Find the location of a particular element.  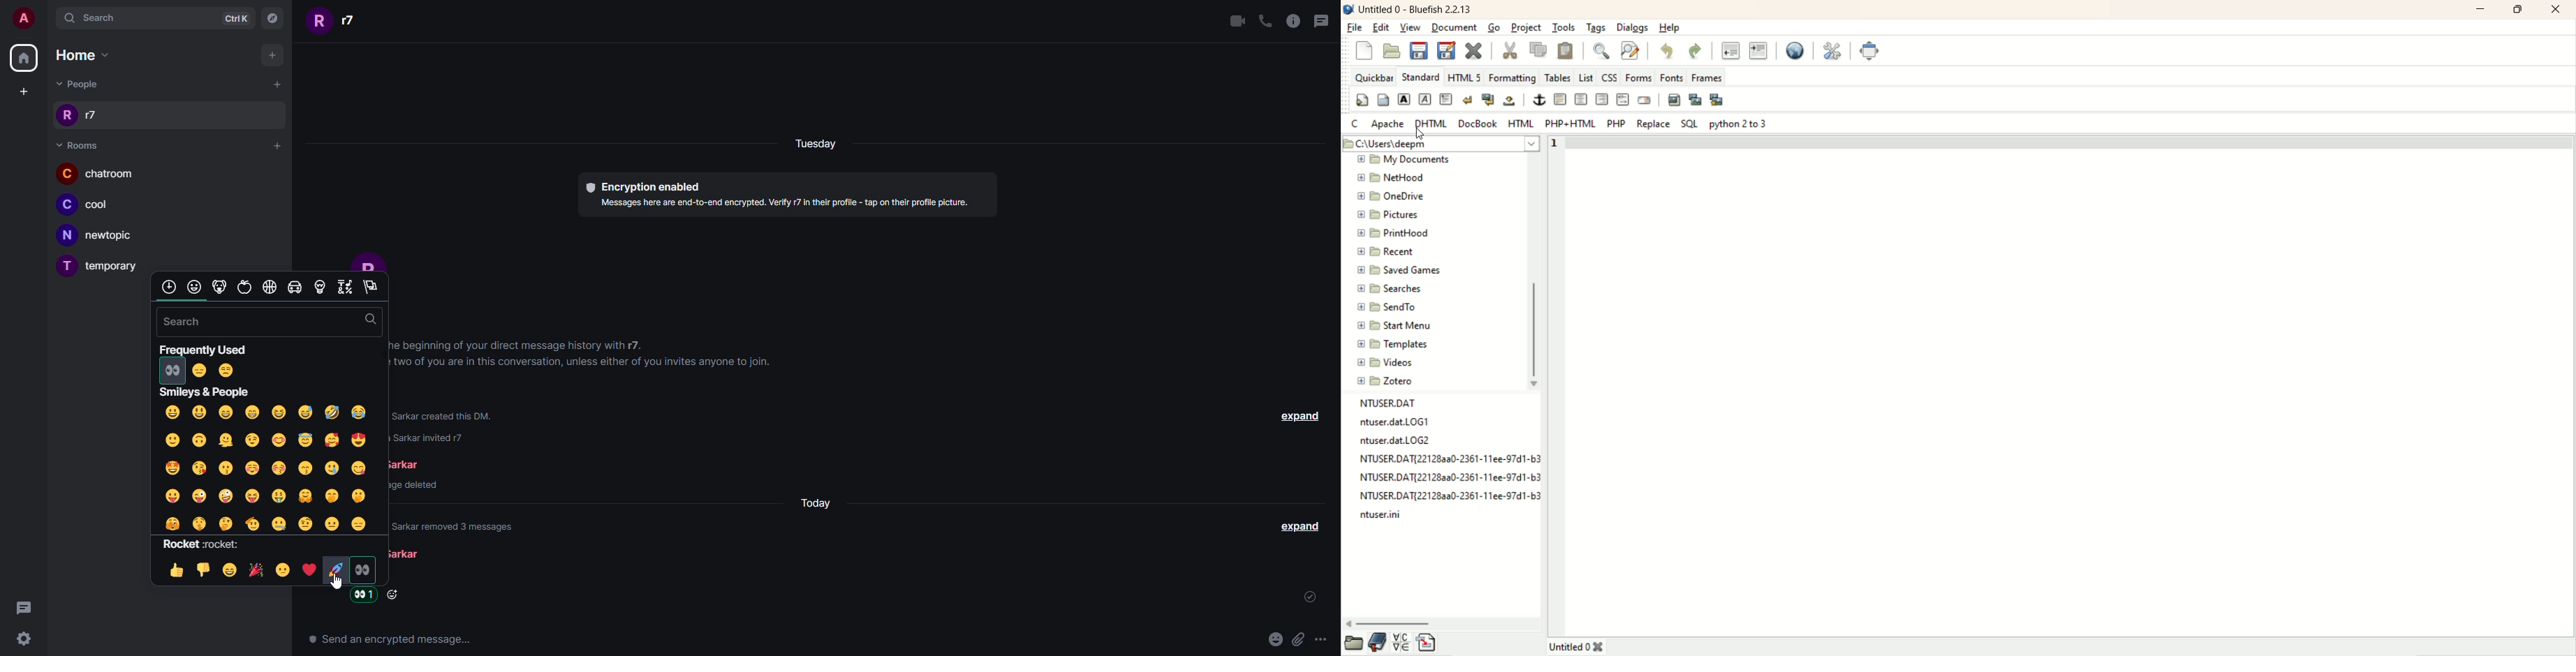

start menu is located at coordinates (1395, 324).